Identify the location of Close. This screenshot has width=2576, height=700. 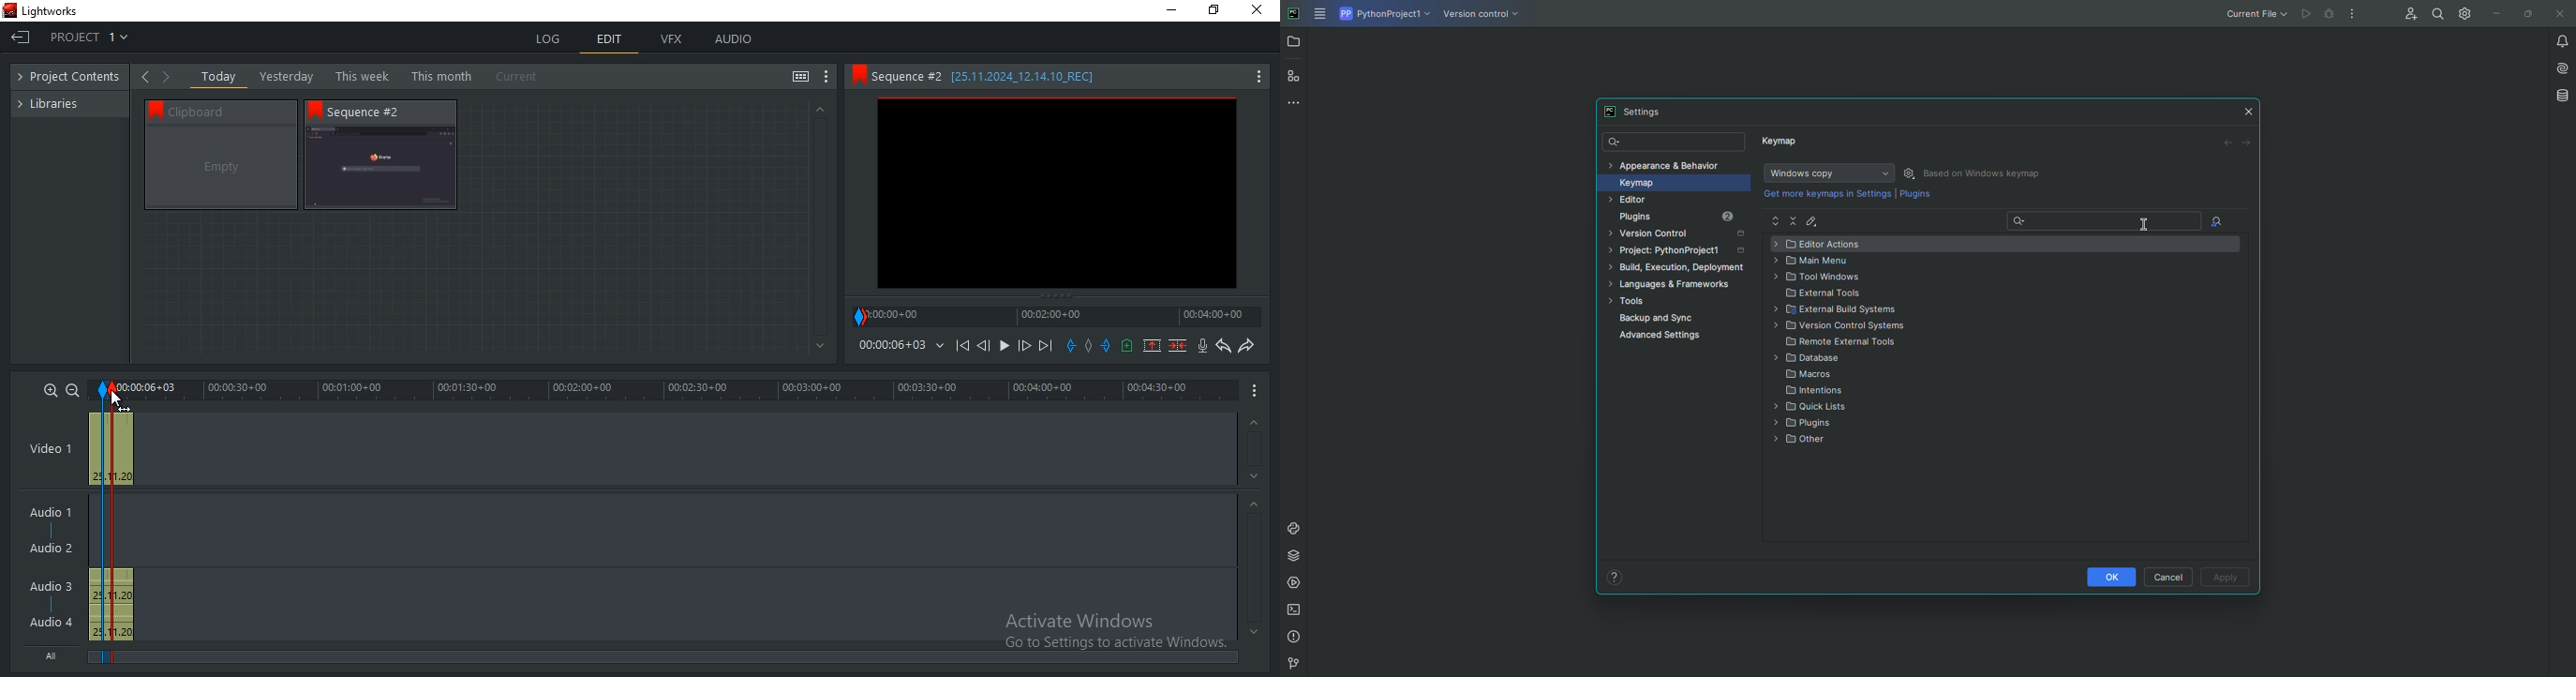
(1260, 10).